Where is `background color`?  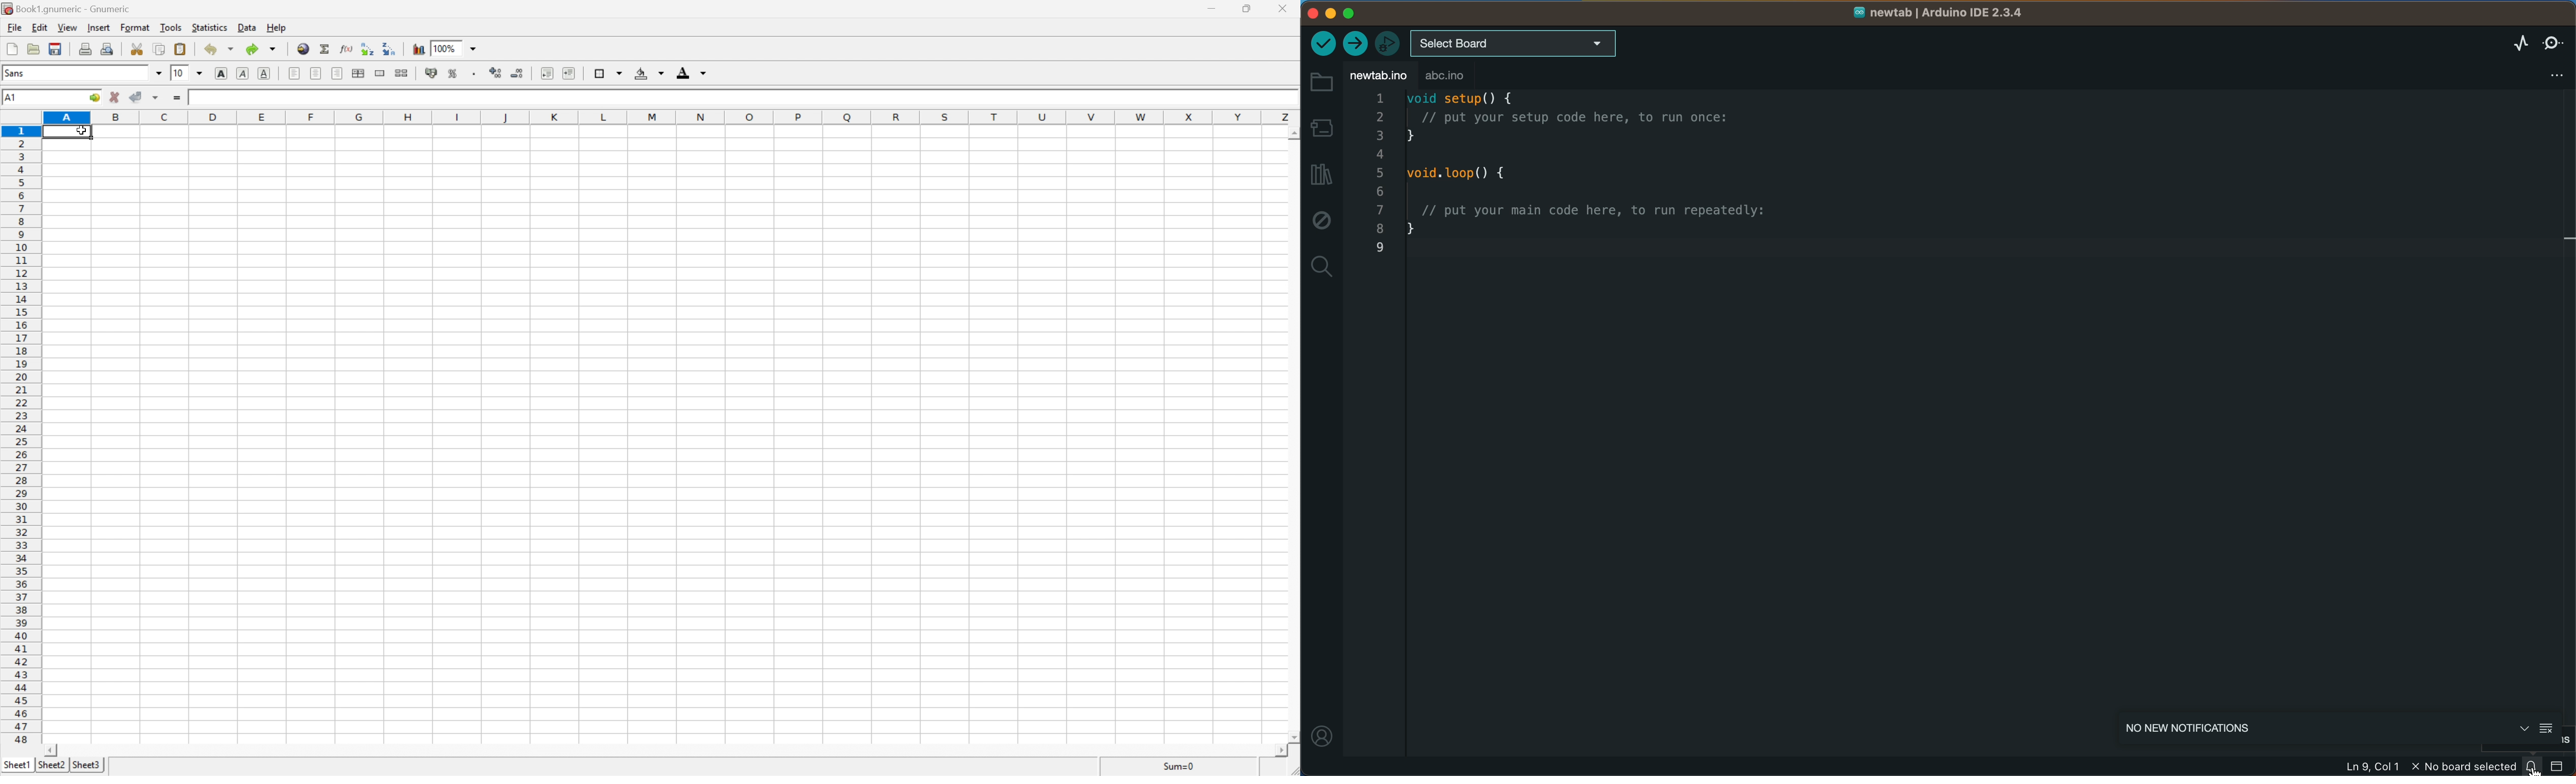
background color is located at coordinates (650, 72).